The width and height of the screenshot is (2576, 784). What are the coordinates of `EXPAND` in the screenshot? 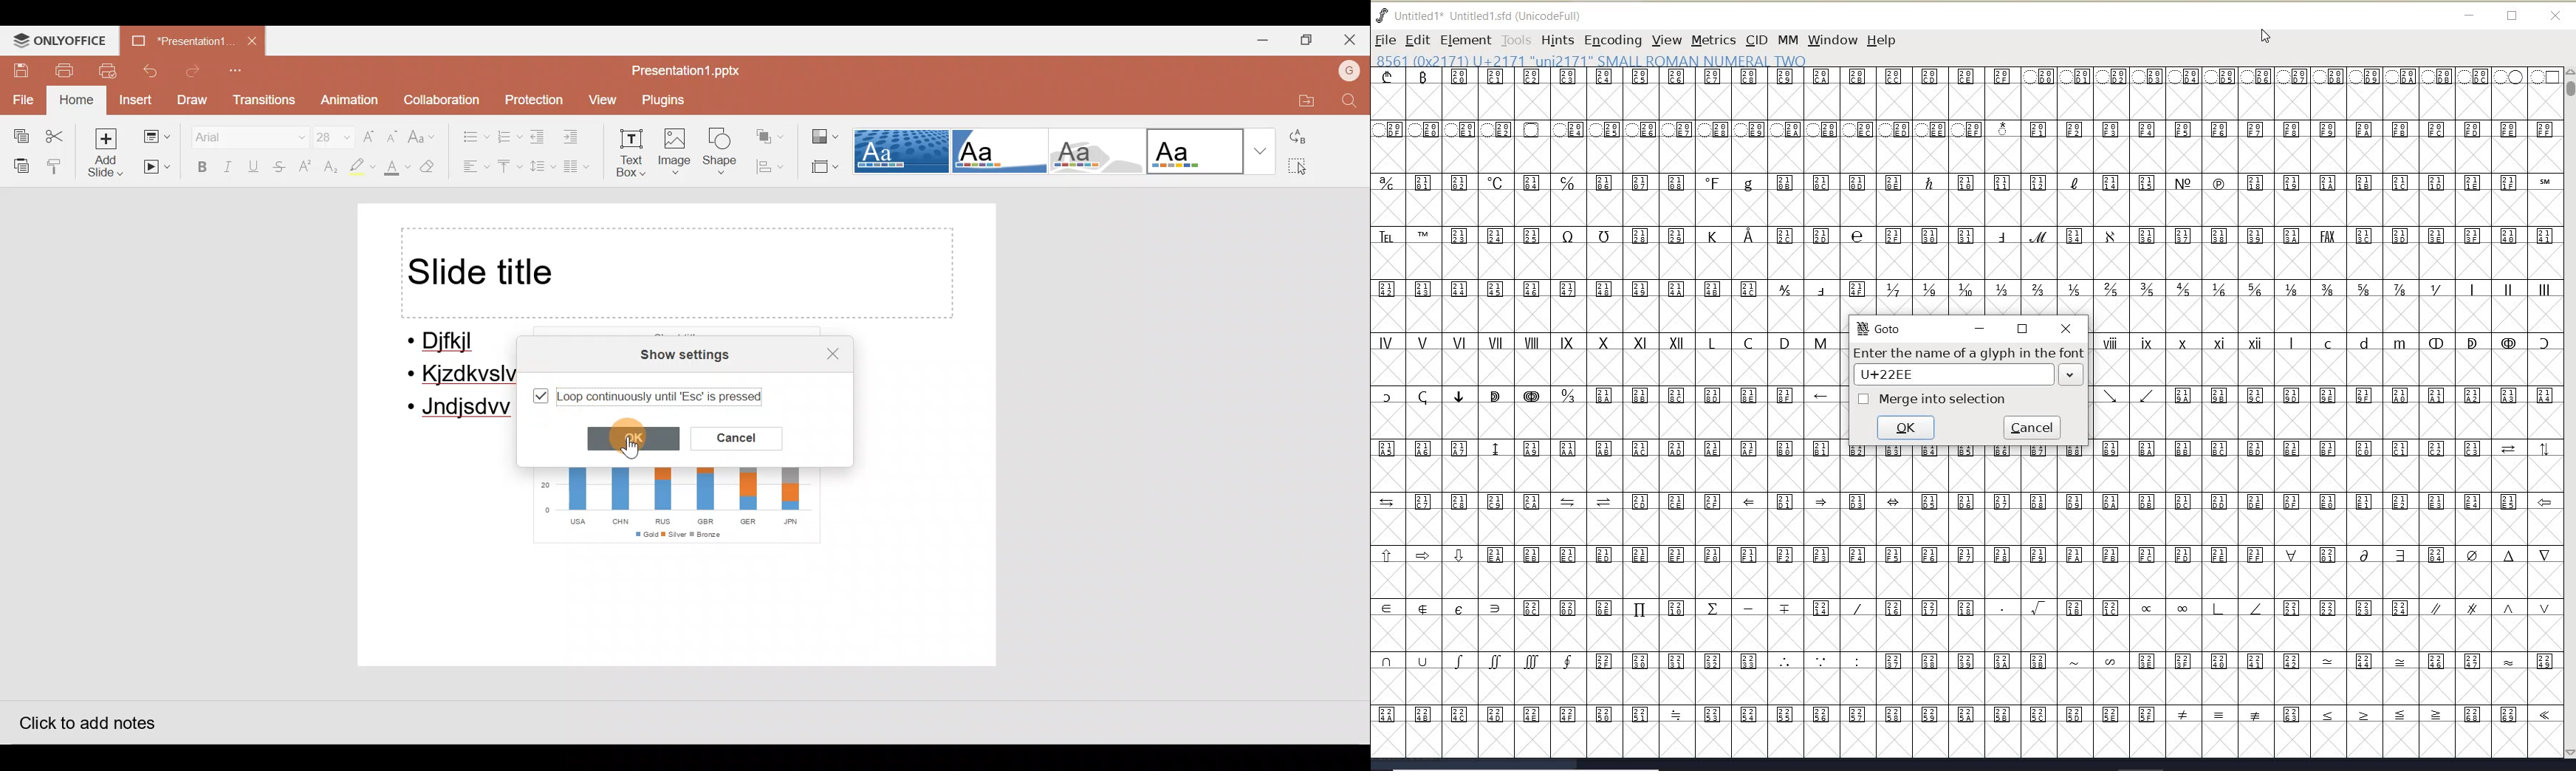 It's located at (2070, 374).